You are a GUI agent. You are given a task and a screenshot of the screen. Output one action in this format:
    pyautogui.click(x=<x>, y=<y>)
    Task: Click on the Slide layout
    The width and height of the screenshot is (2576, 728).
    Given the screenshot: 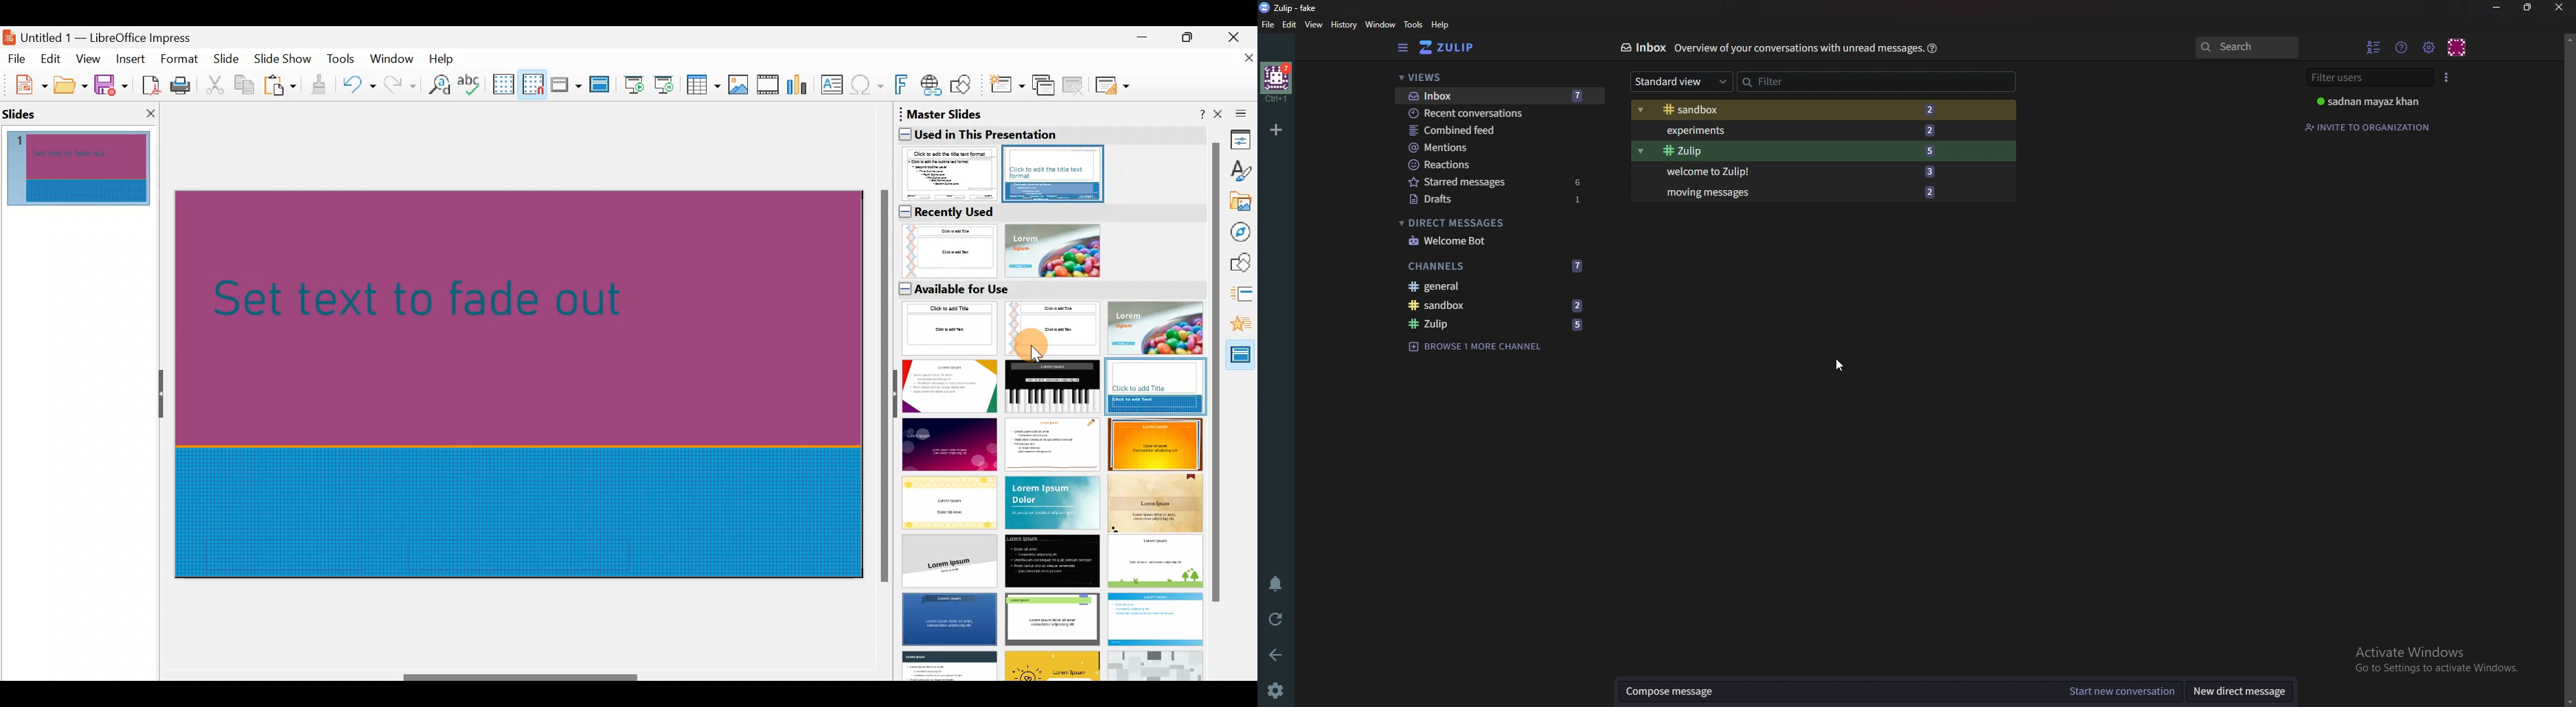 What is the action you would take?
    pyautogui.click(x=1113, y=85)
    